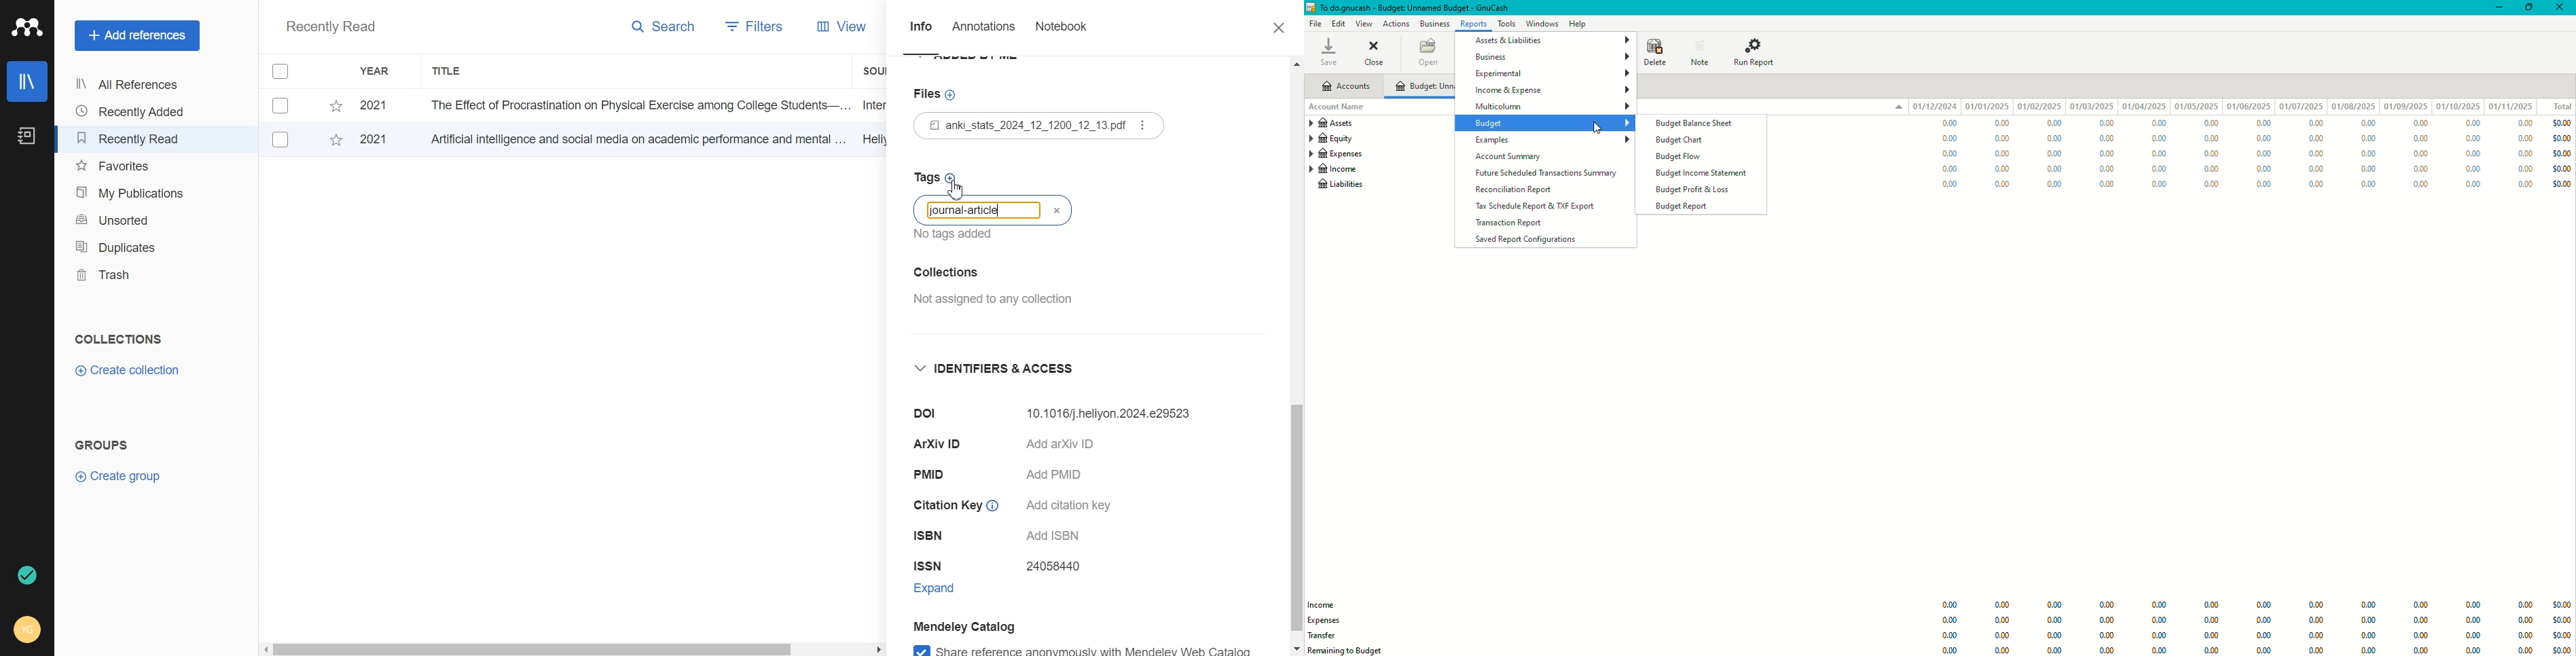 The width and height of the screenshot is (2576, 672). Describe the element at coordinates (2039, 107) in the screenshot. I see `01/02/2025` at that location.